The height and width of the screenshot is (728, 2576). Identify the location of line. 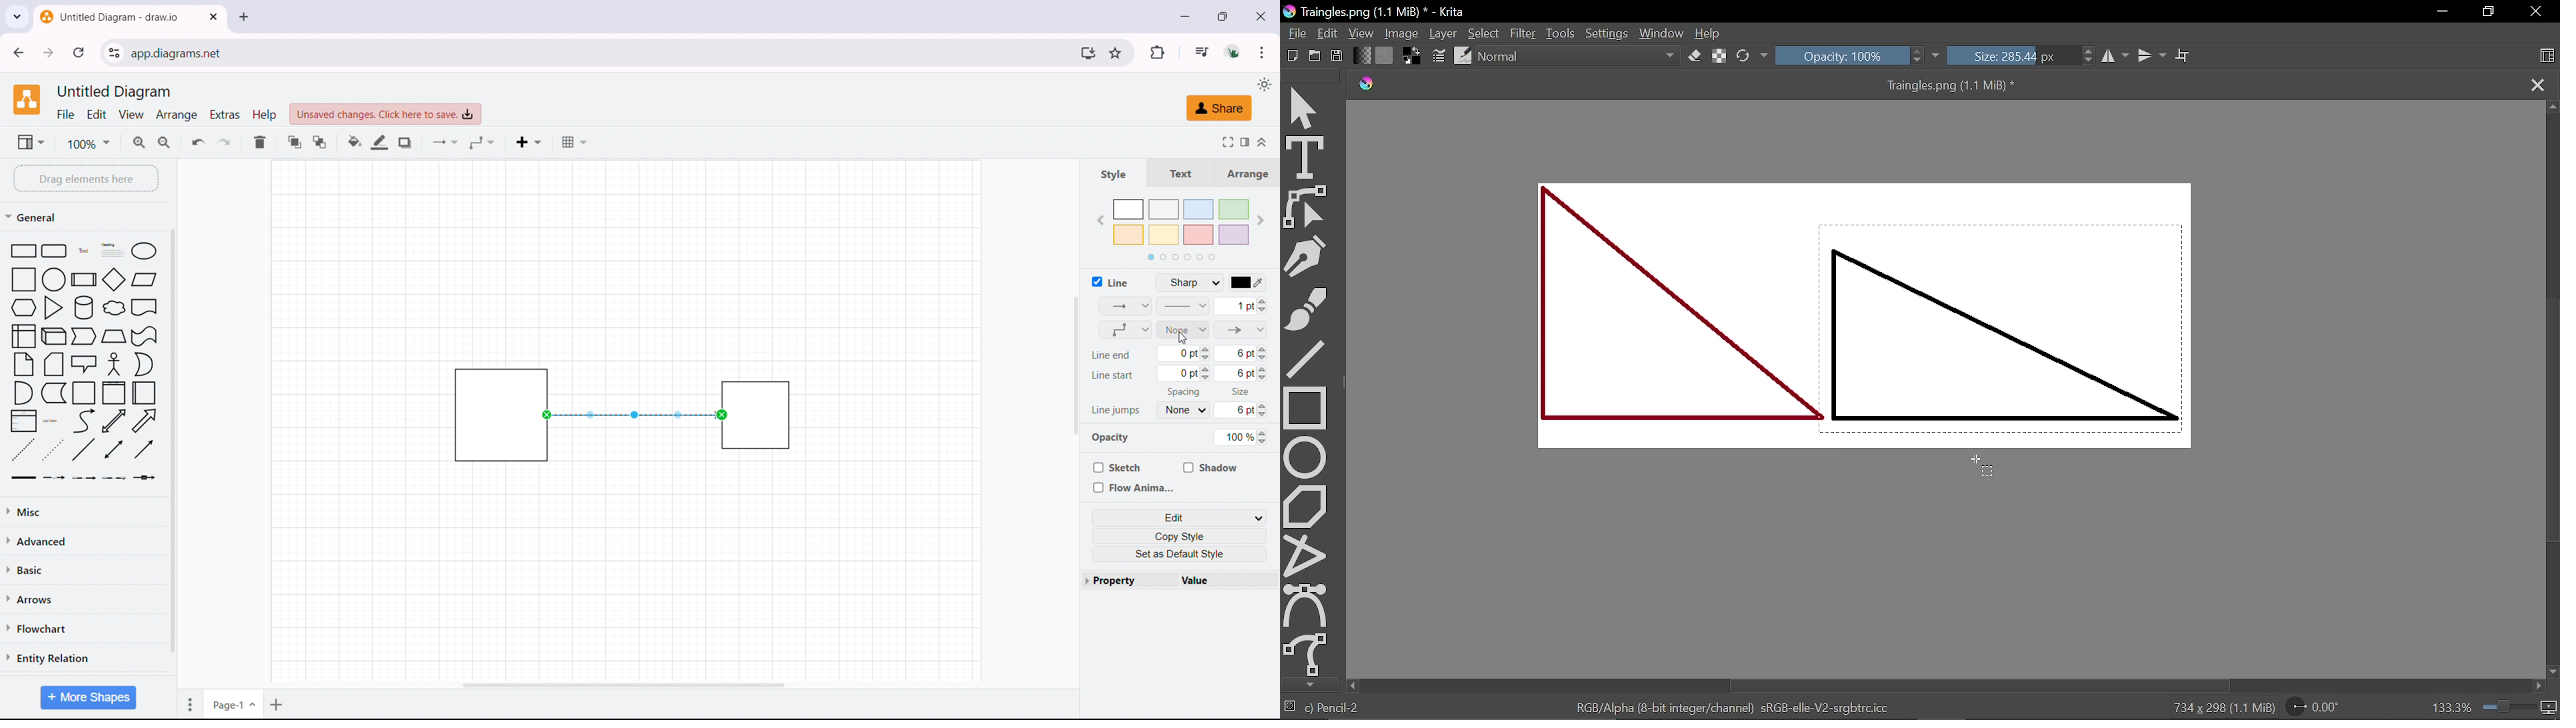
(1110, 281).